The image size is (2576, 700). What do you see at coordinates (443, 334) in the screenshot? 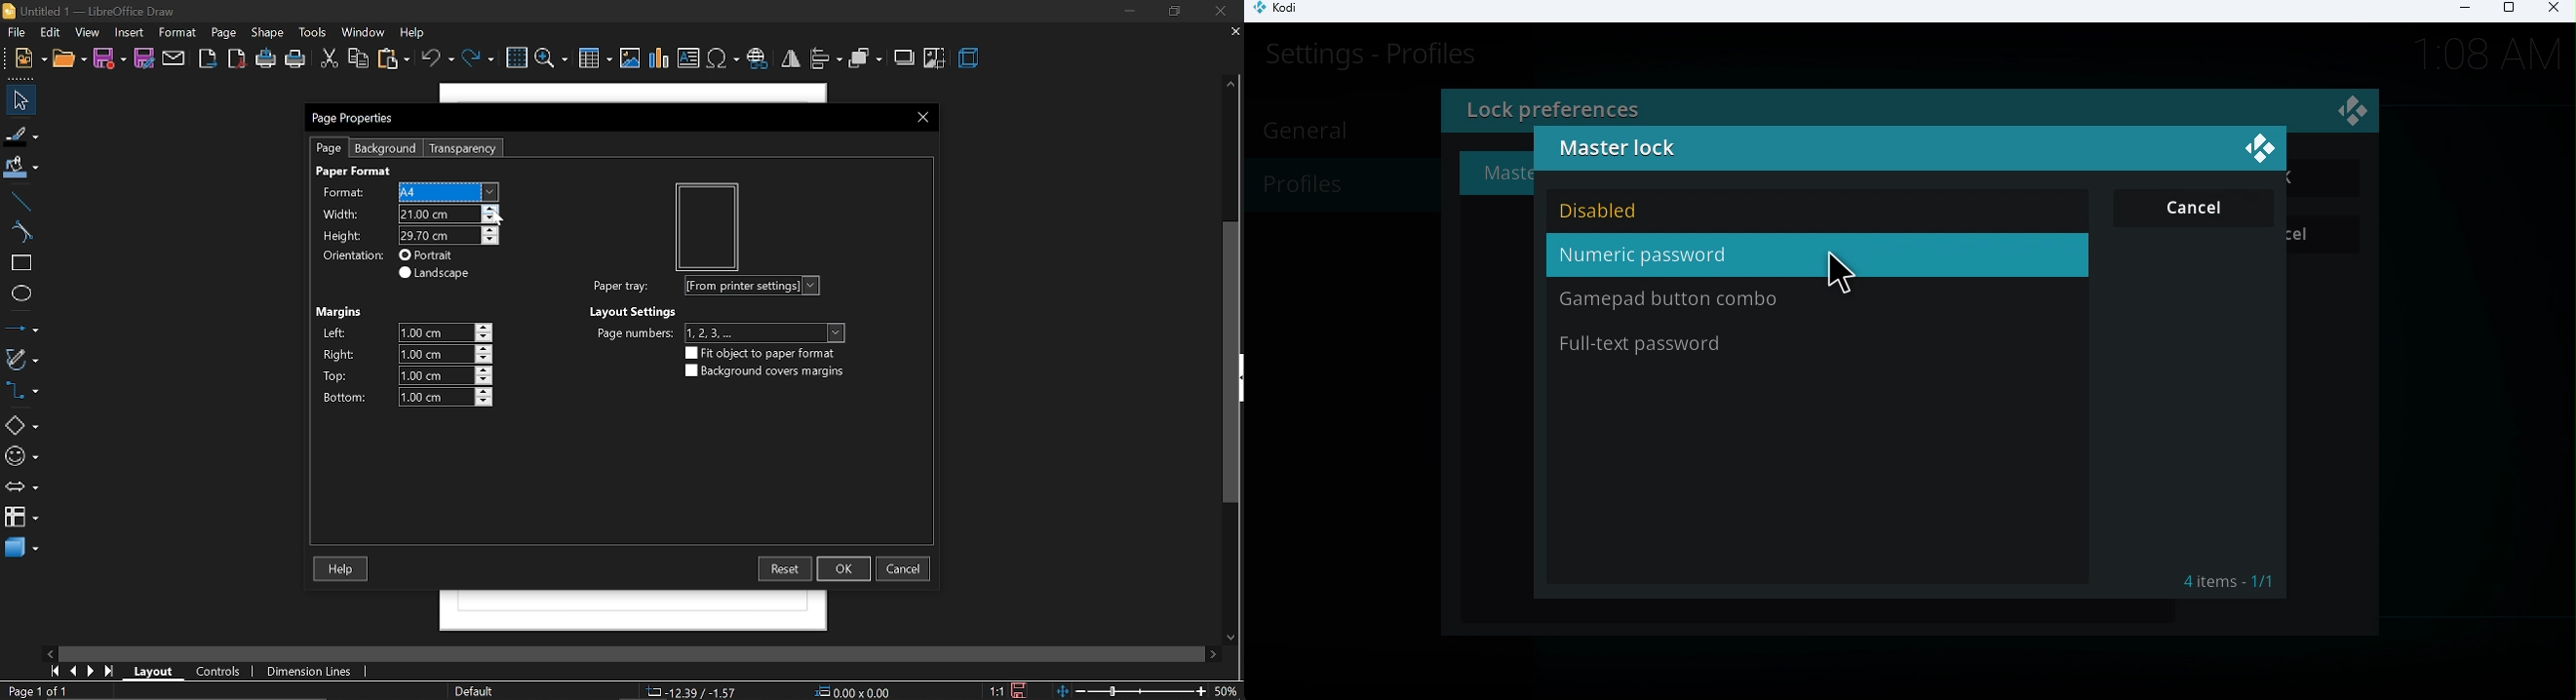
I see `1.00cm` at bounding box center [443, 334].